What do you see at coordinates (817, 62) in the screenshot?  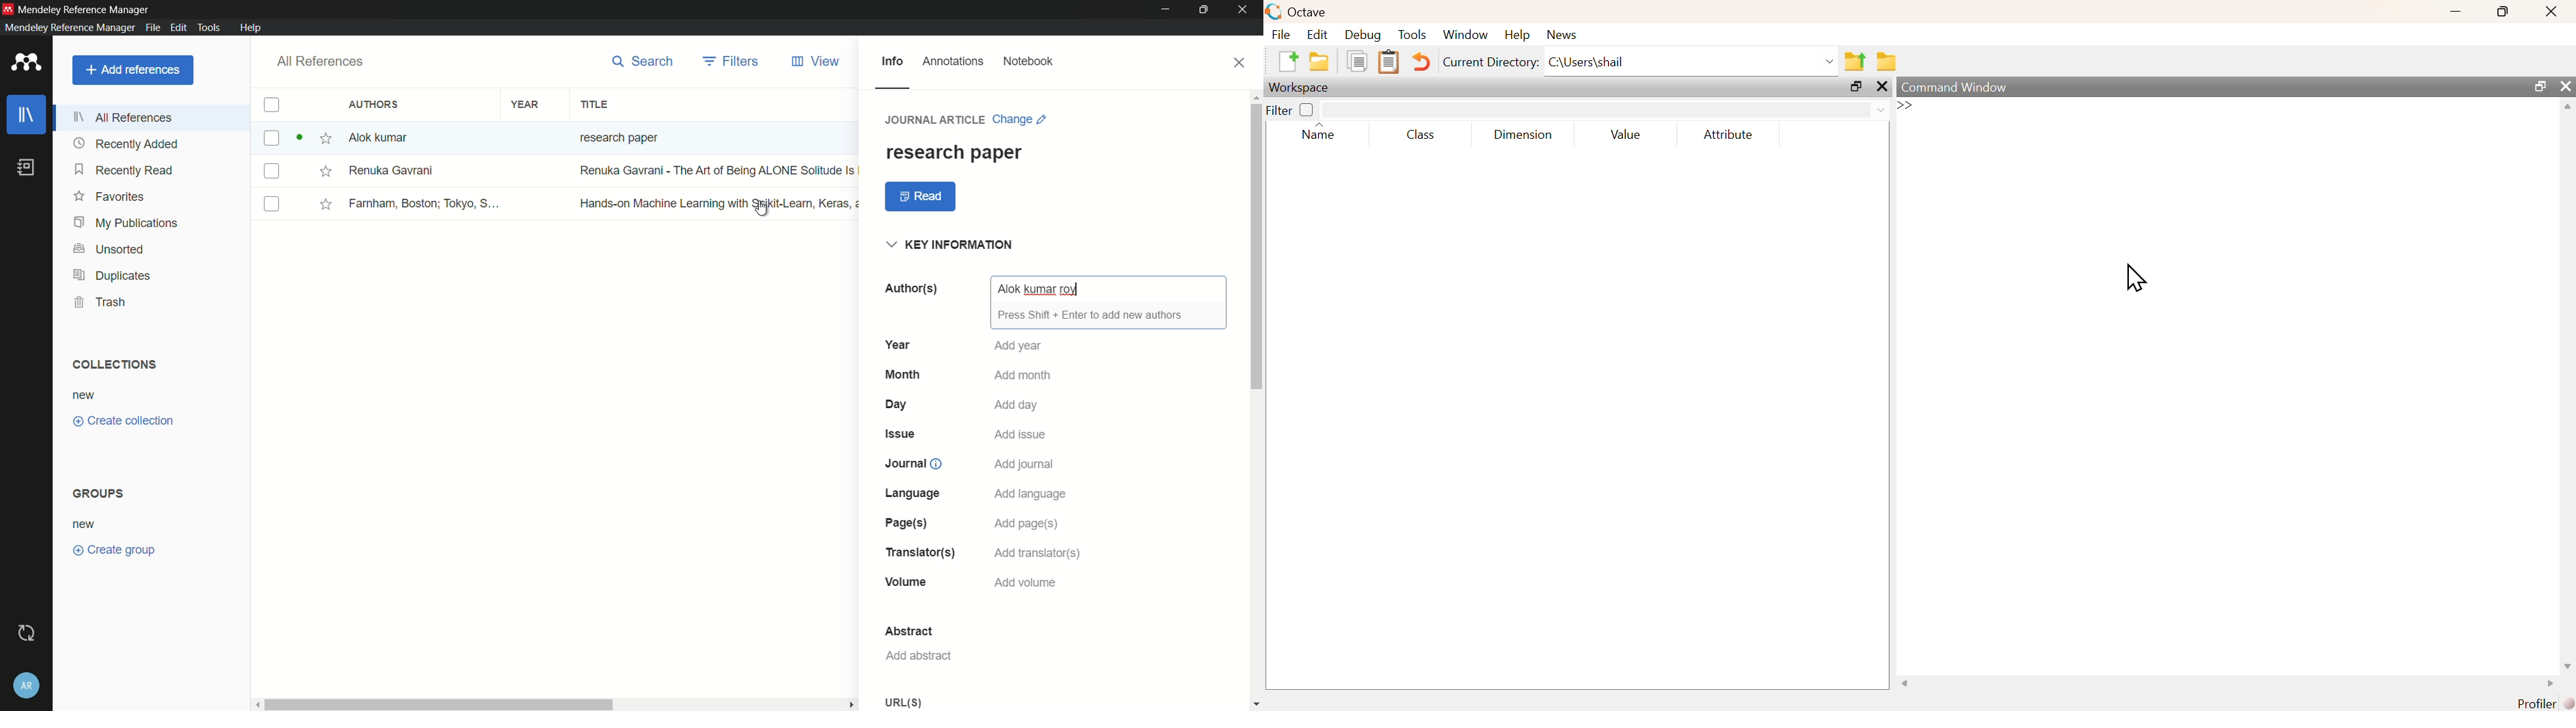 I see `view` at bounding box center [817, 62].